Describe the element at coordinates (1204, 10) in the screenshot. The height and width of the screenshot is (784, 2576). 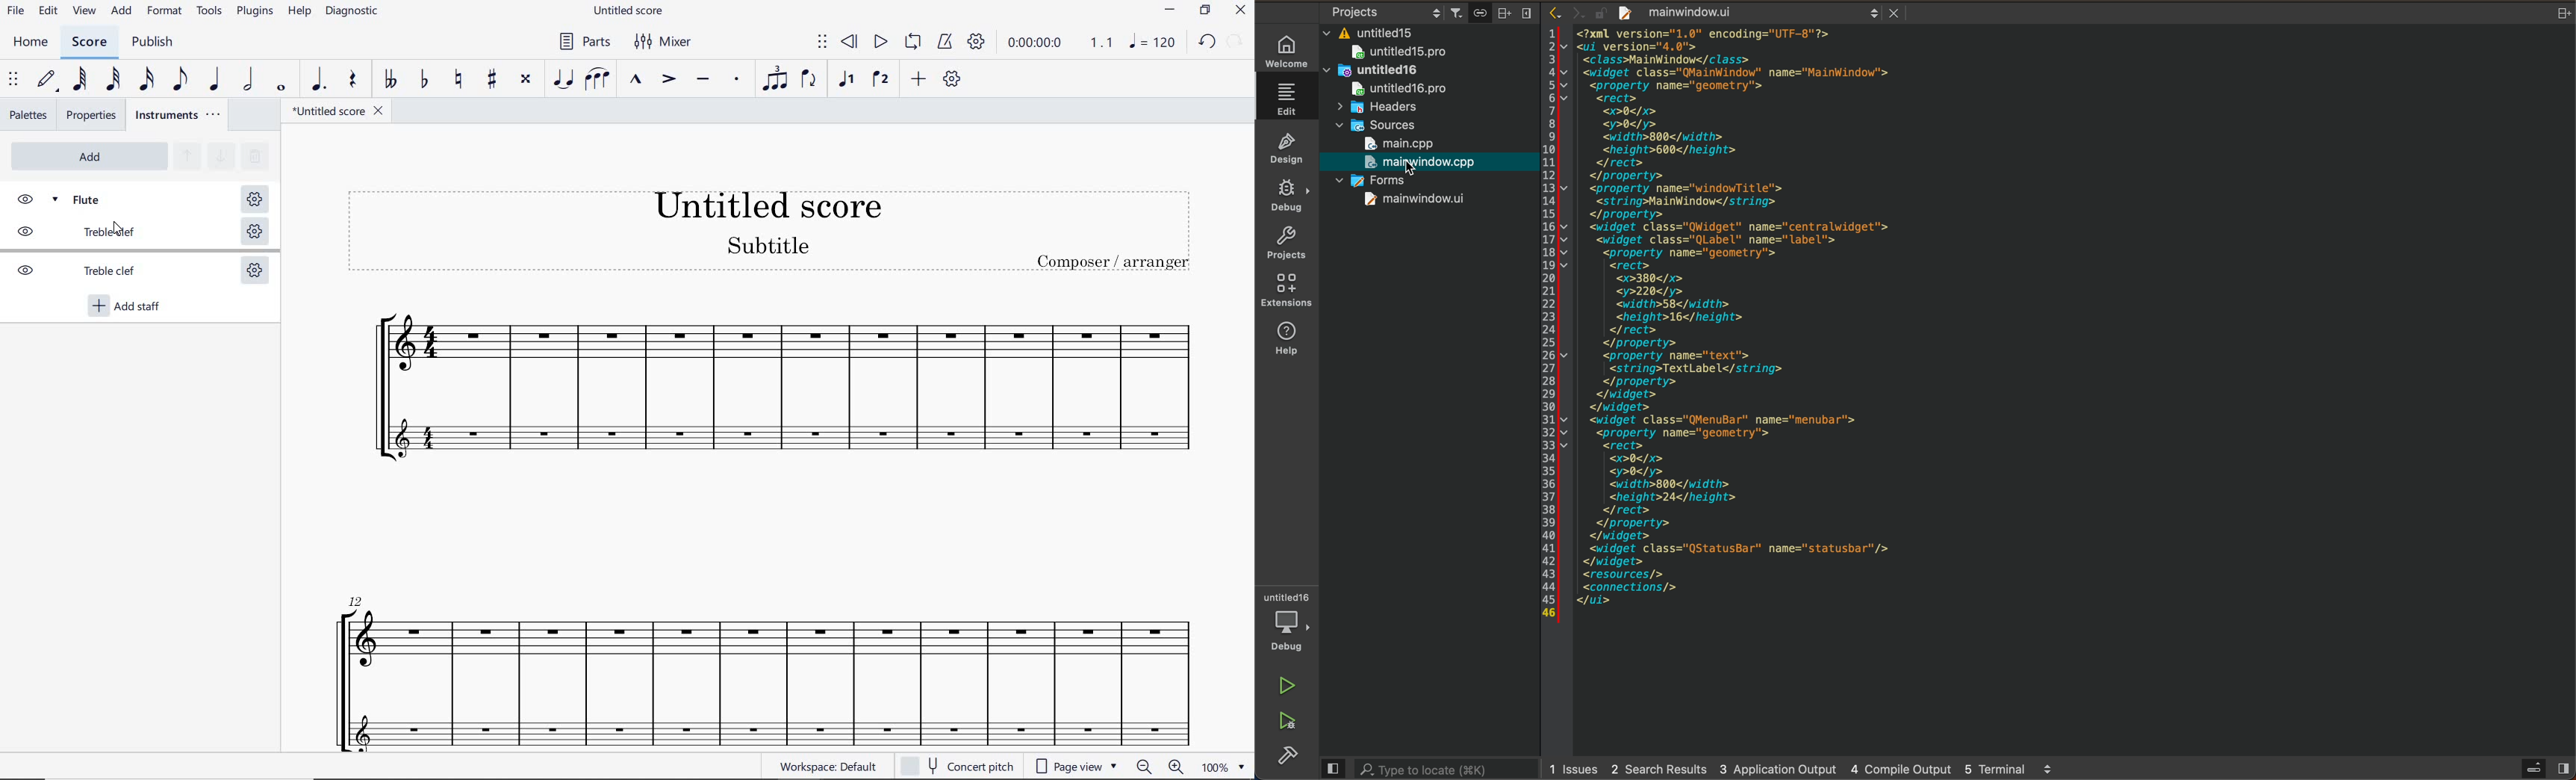
I see `restore down` at that location.